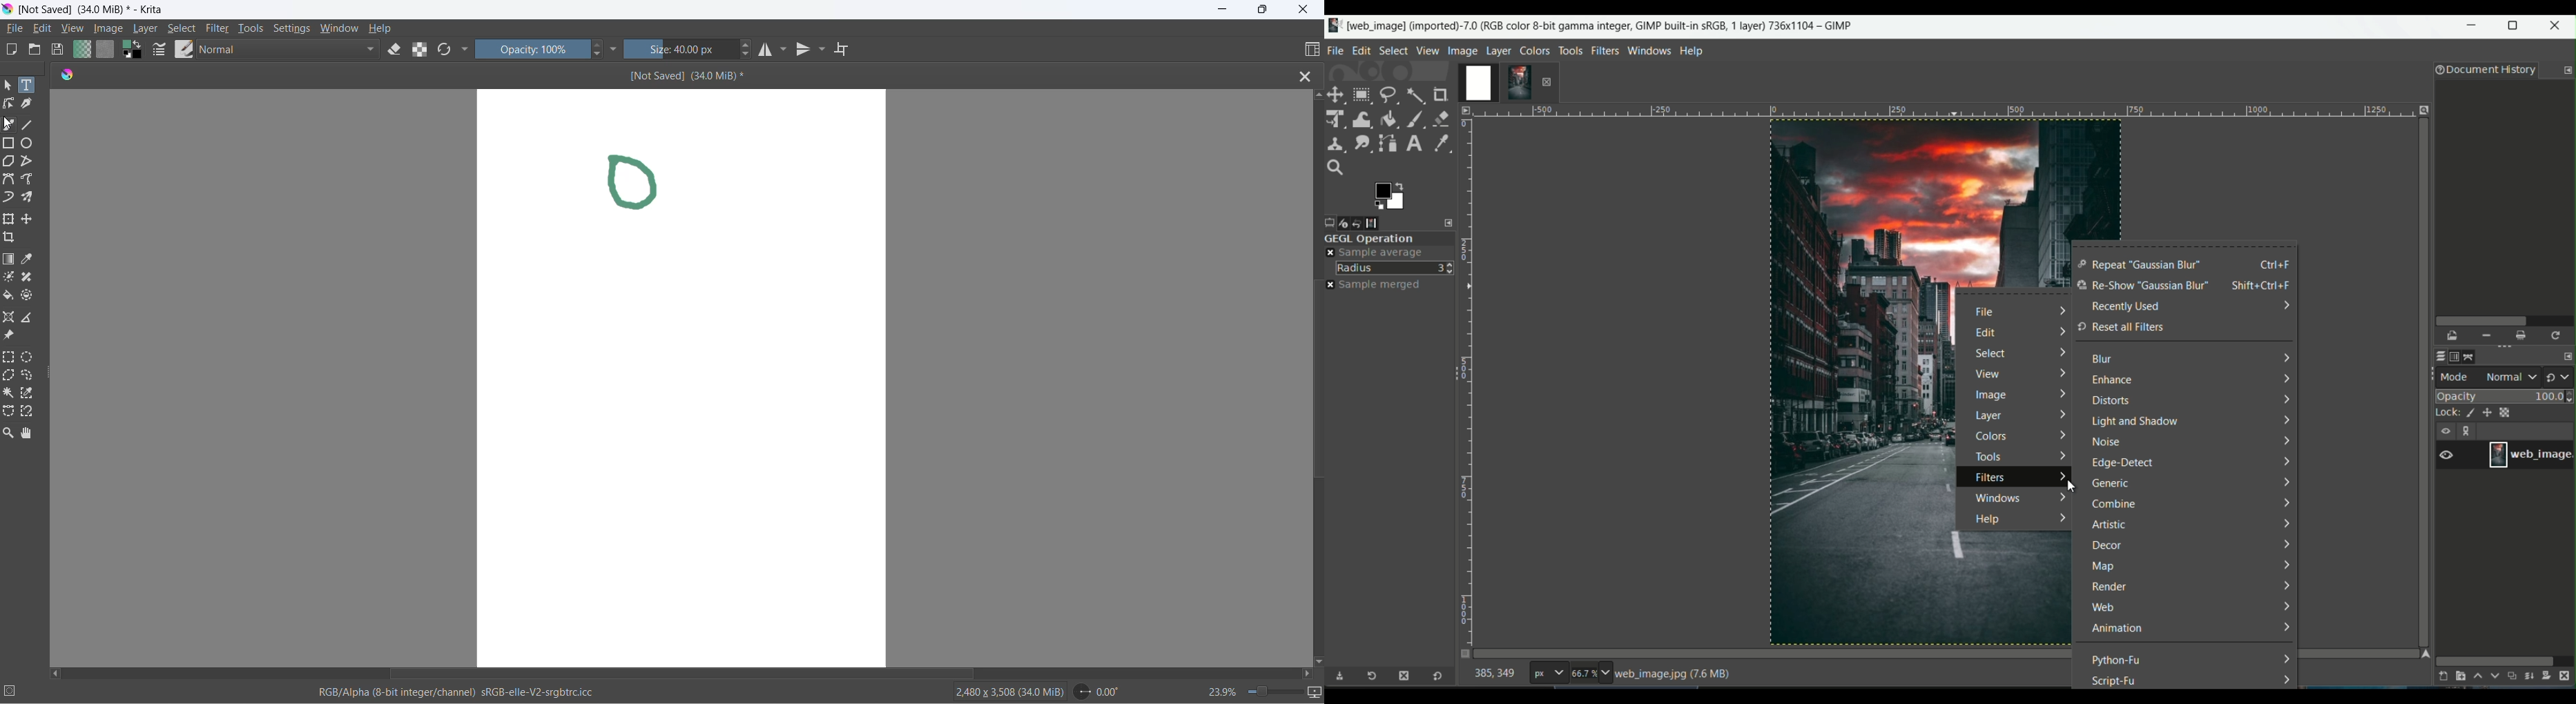  I want to click on scroll right button, so click(1311, 674).